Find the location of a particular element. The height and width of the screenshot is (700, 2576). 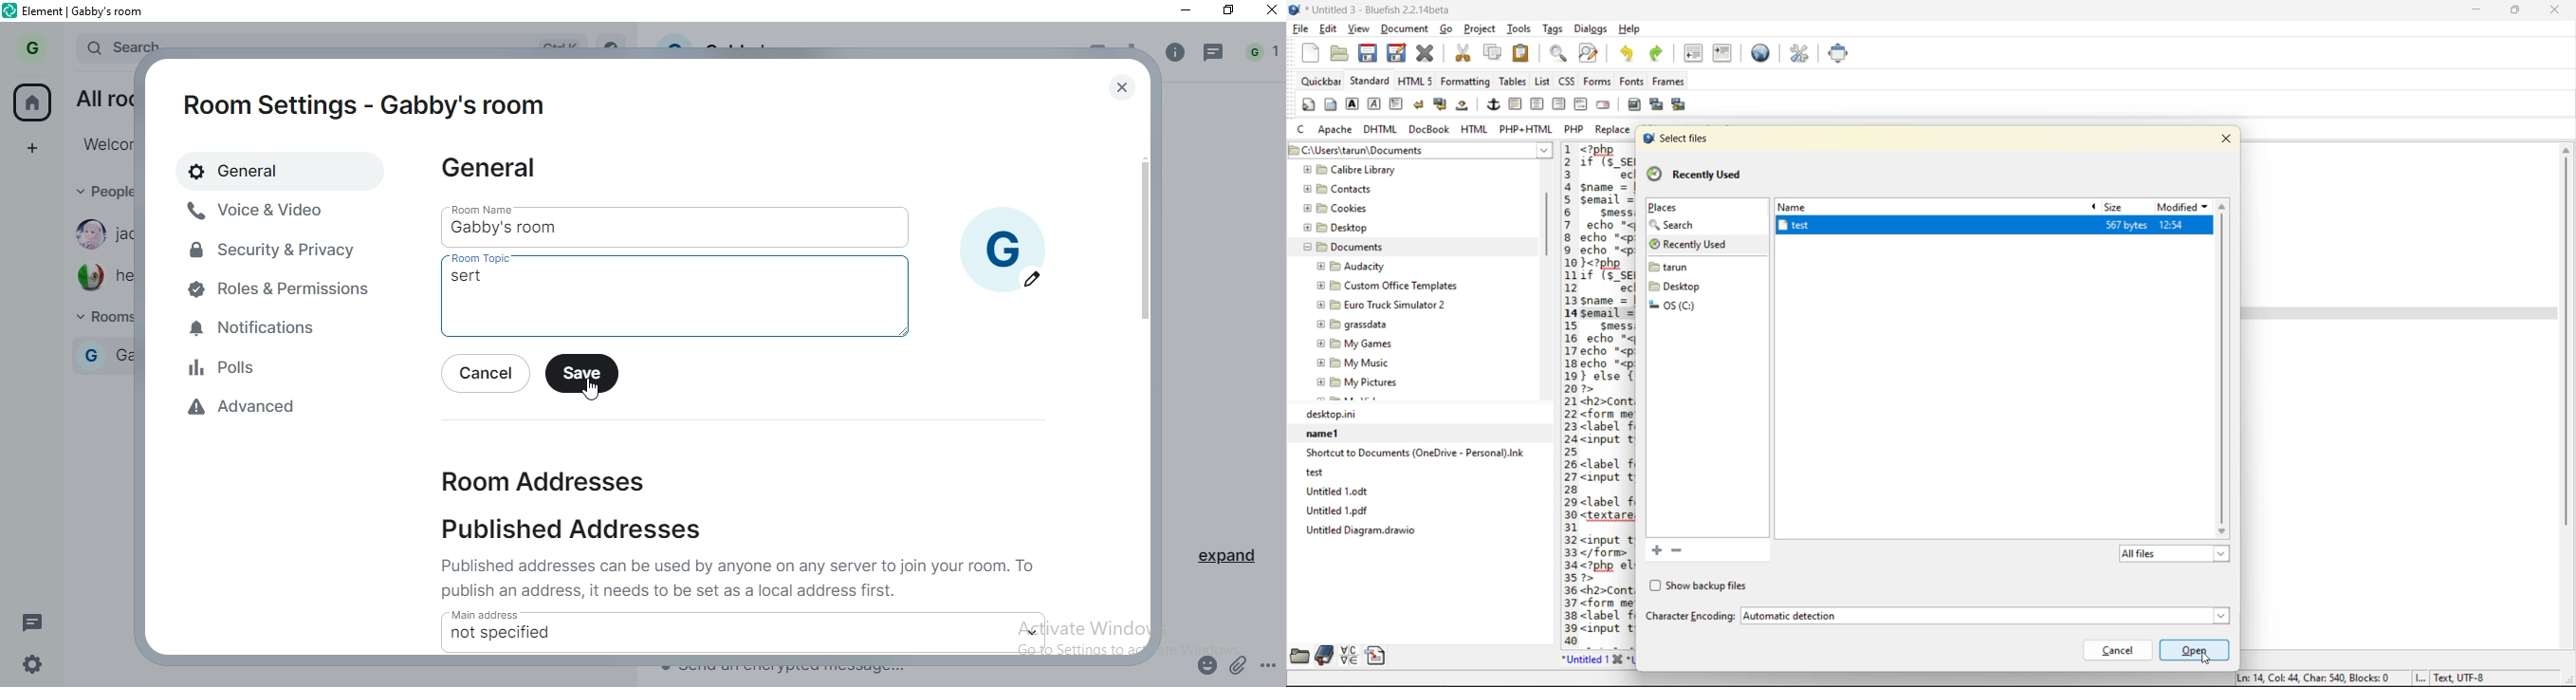

add current folder to bookmark is located at coordinates (1655, 549).